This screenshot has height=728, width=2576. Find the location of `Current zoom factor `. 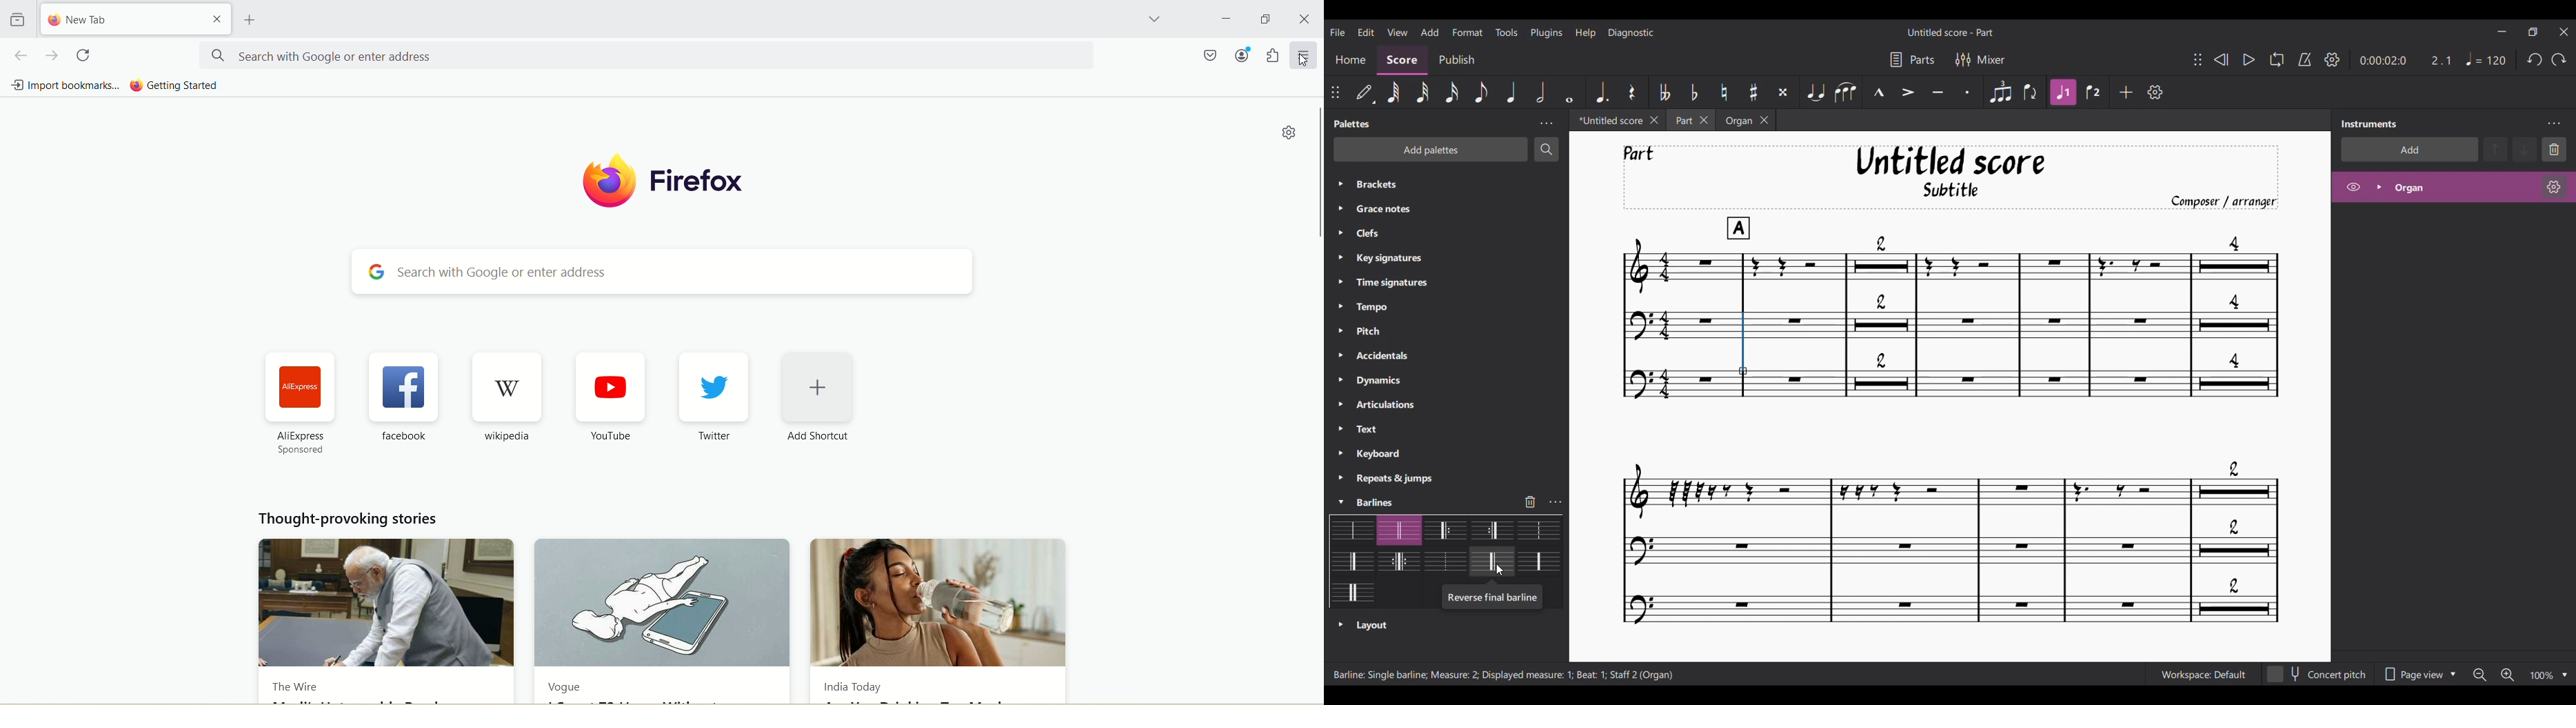

Current zoom factor  is located at coordinates (2543, 676).